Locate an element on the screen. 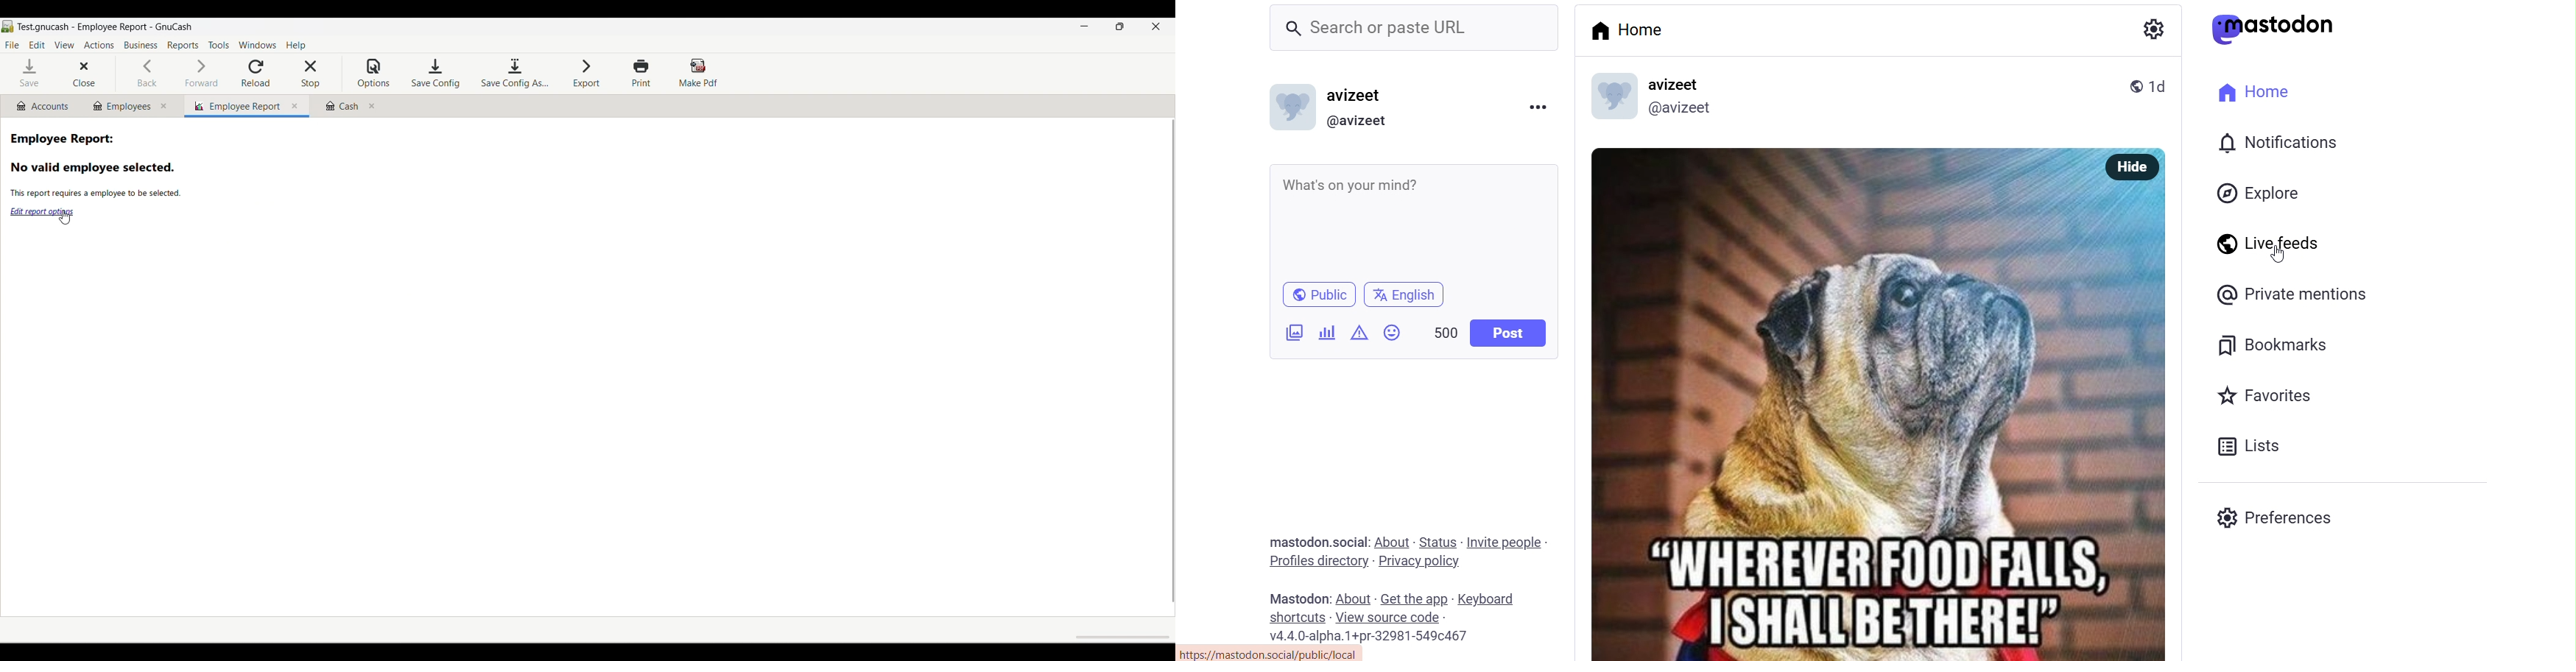 The image size is (2576, 672). more is located at coordinates (1538, 107).